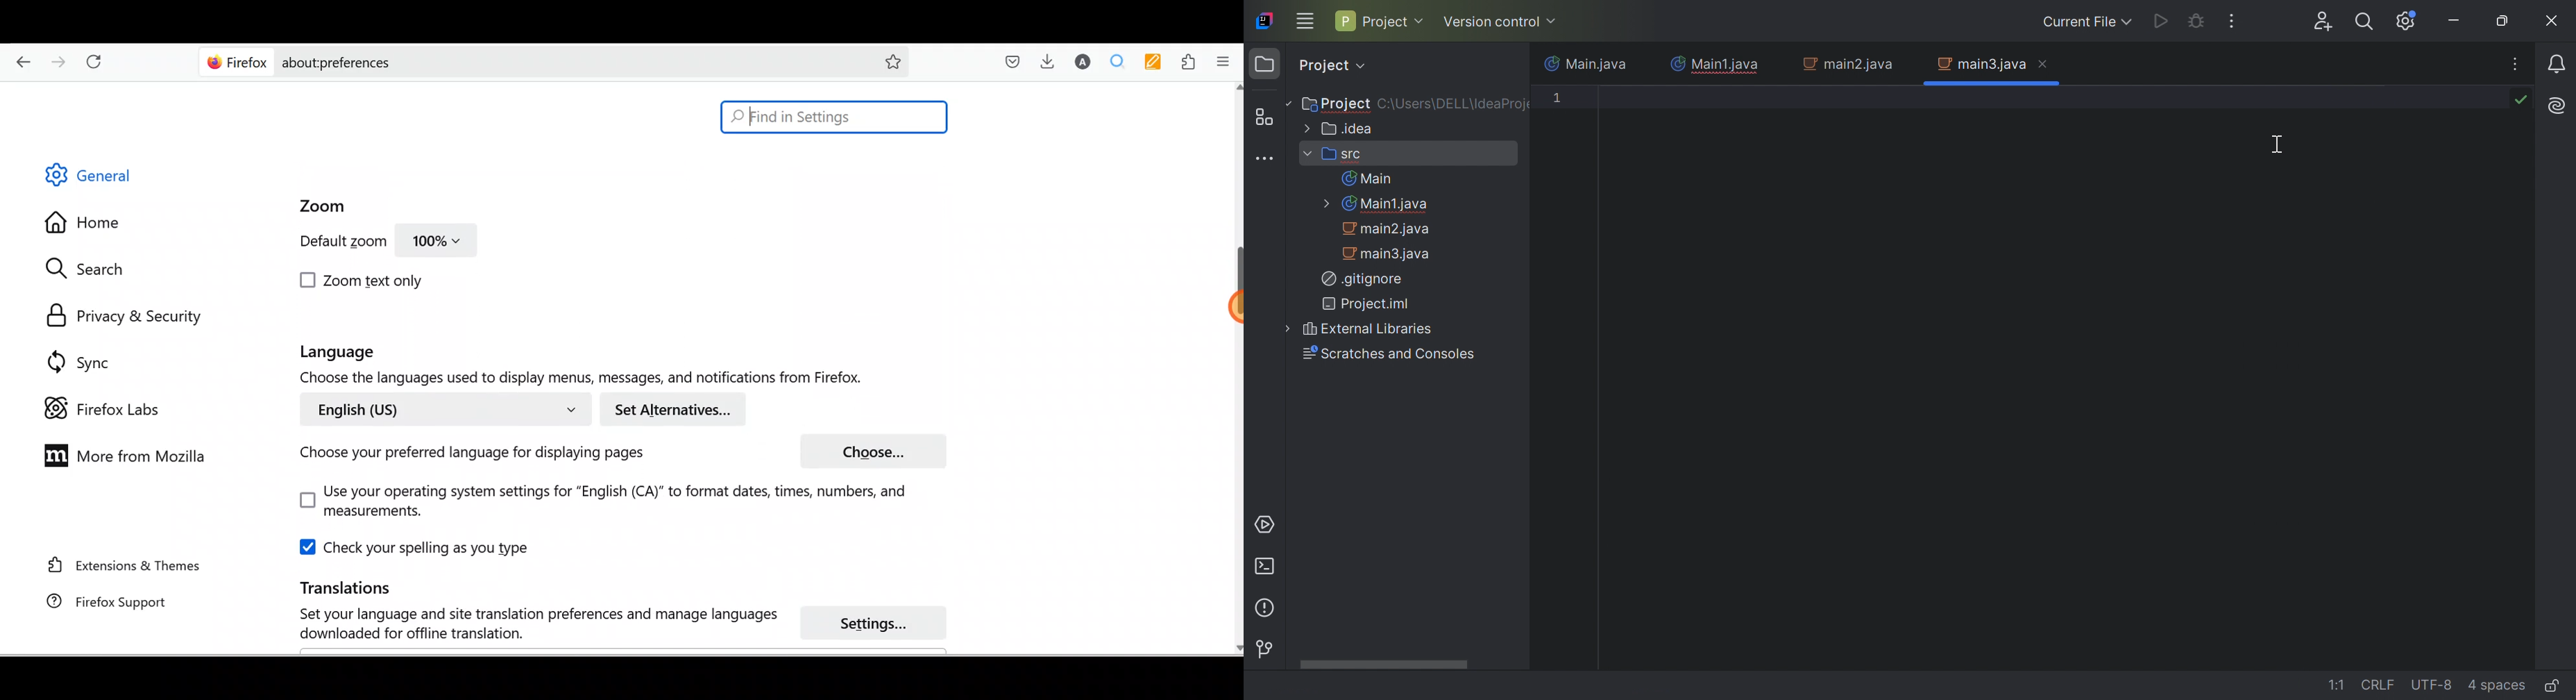 The width and height of the screenshot is (2576, 700). I want to click on Main1.java, so click(1715, 63).